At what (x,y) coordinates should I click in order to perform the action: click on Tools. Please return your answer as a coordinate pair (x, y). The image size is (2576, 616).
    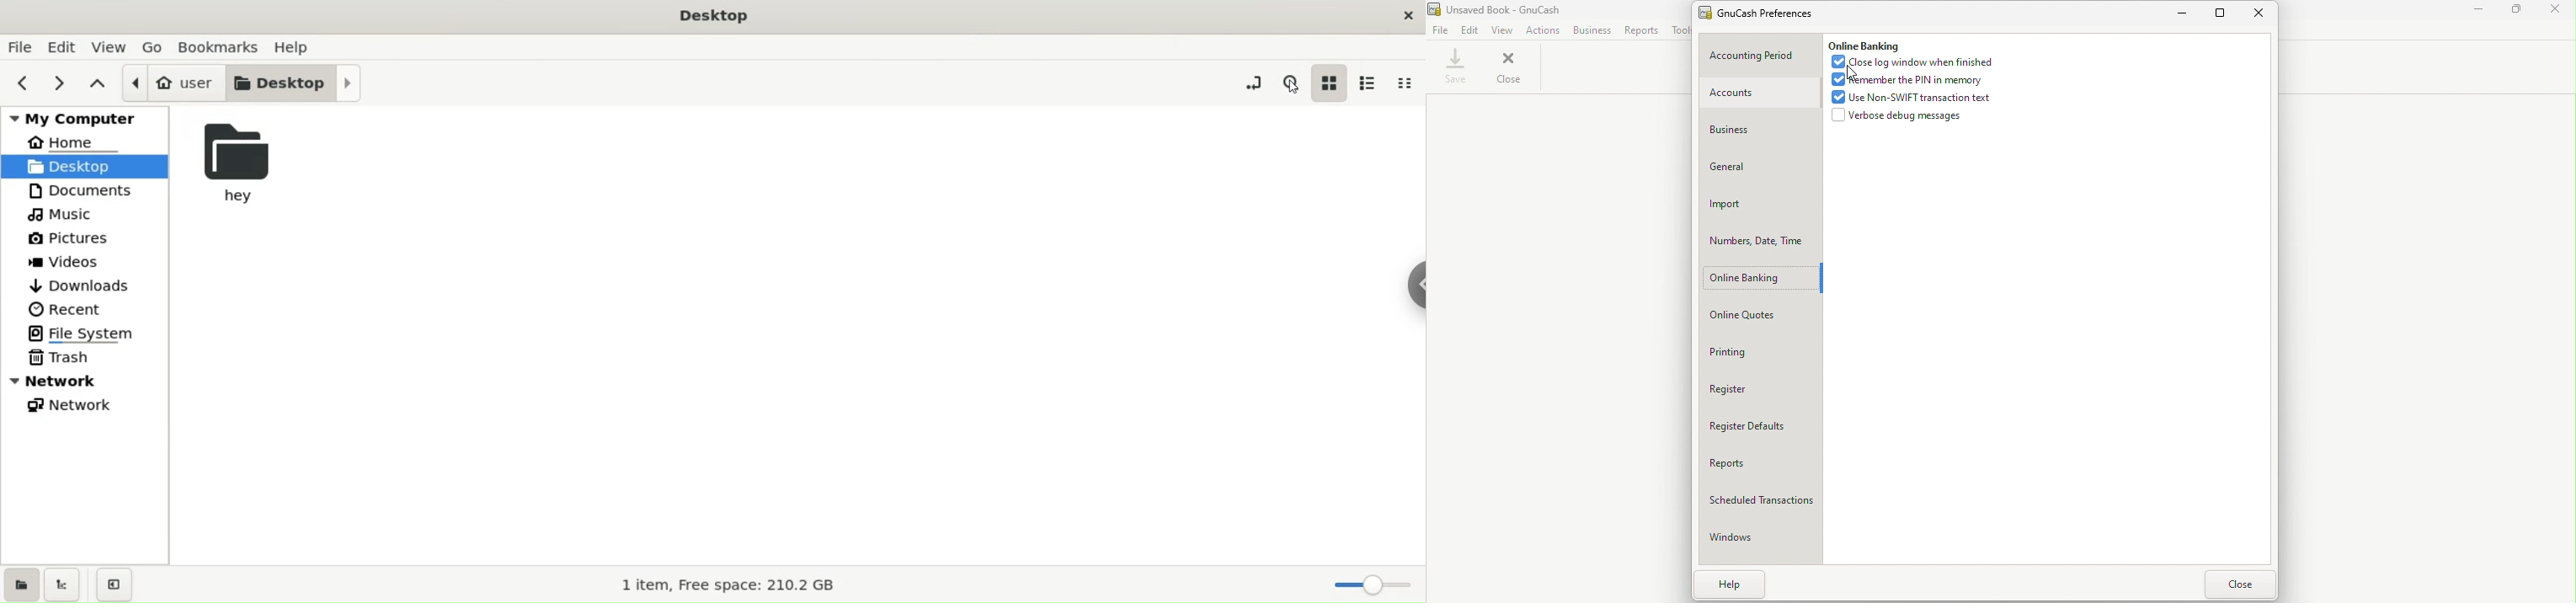
    Looking at the image, I should click on (1679, 30).